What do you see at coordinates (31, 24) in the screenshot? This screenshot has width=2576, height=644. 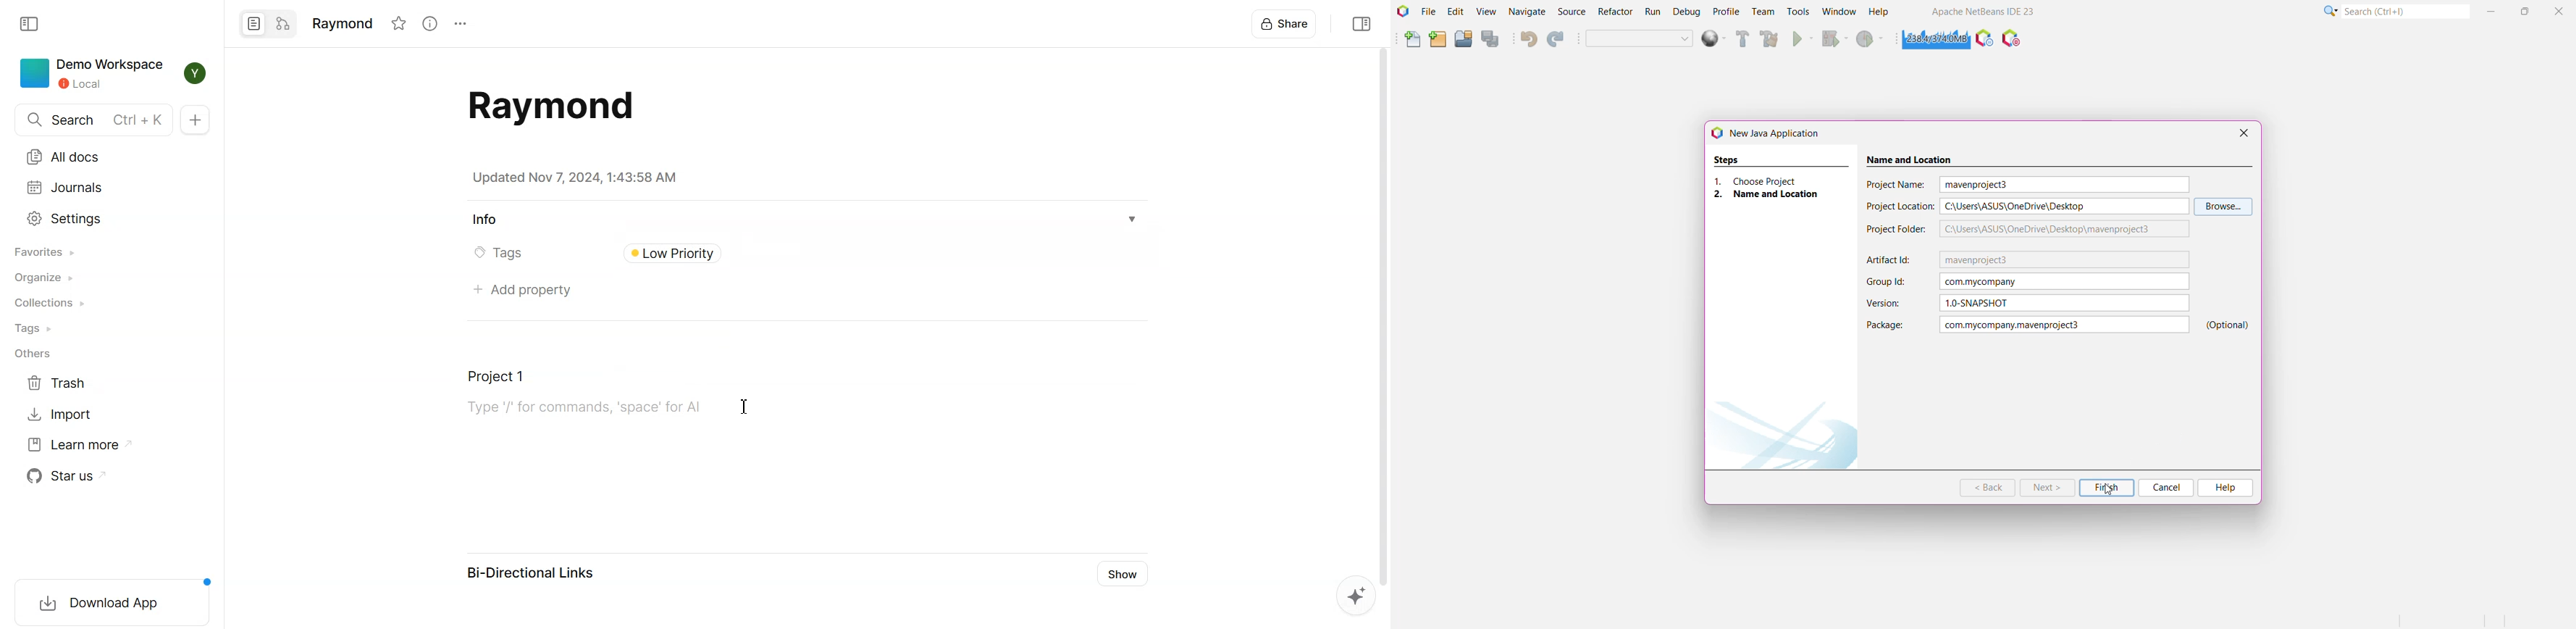 I see `Collapse Sidebar` at bounding box center [31, 24].